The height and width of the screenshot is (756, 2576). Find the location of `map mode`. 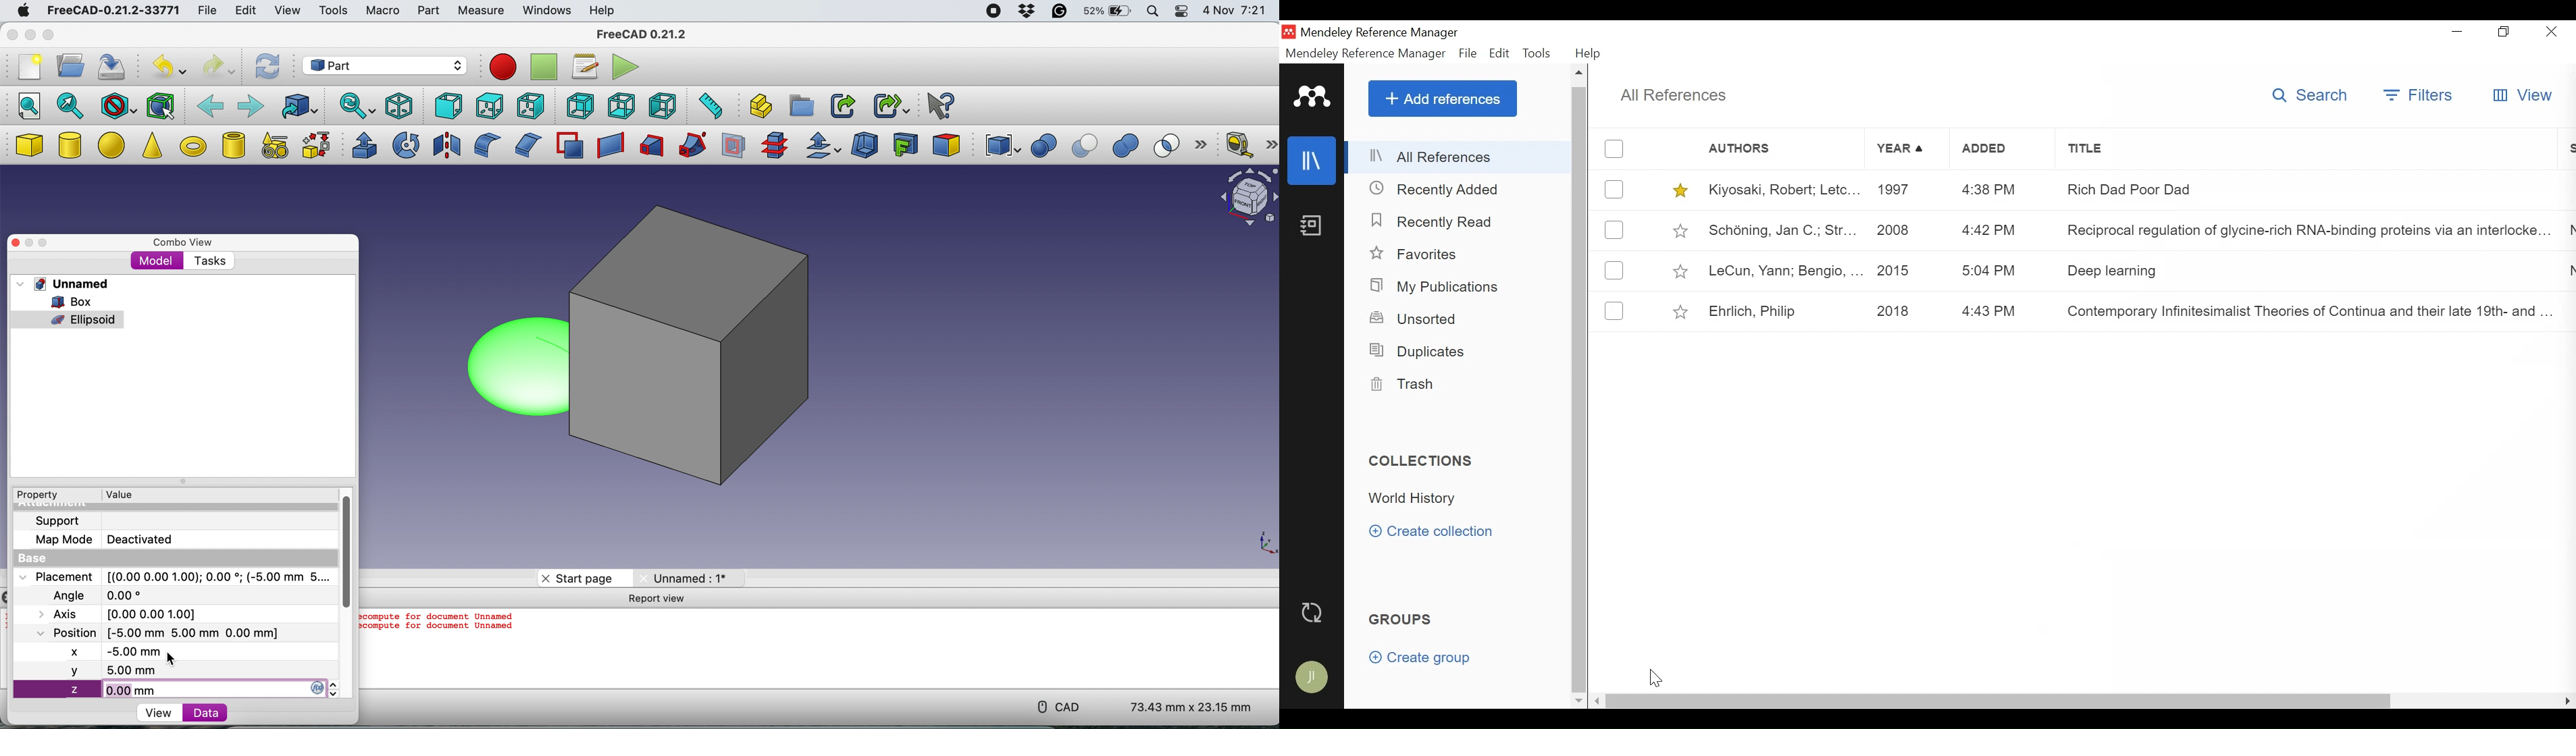

map mode is located at coordinates (60, 541).